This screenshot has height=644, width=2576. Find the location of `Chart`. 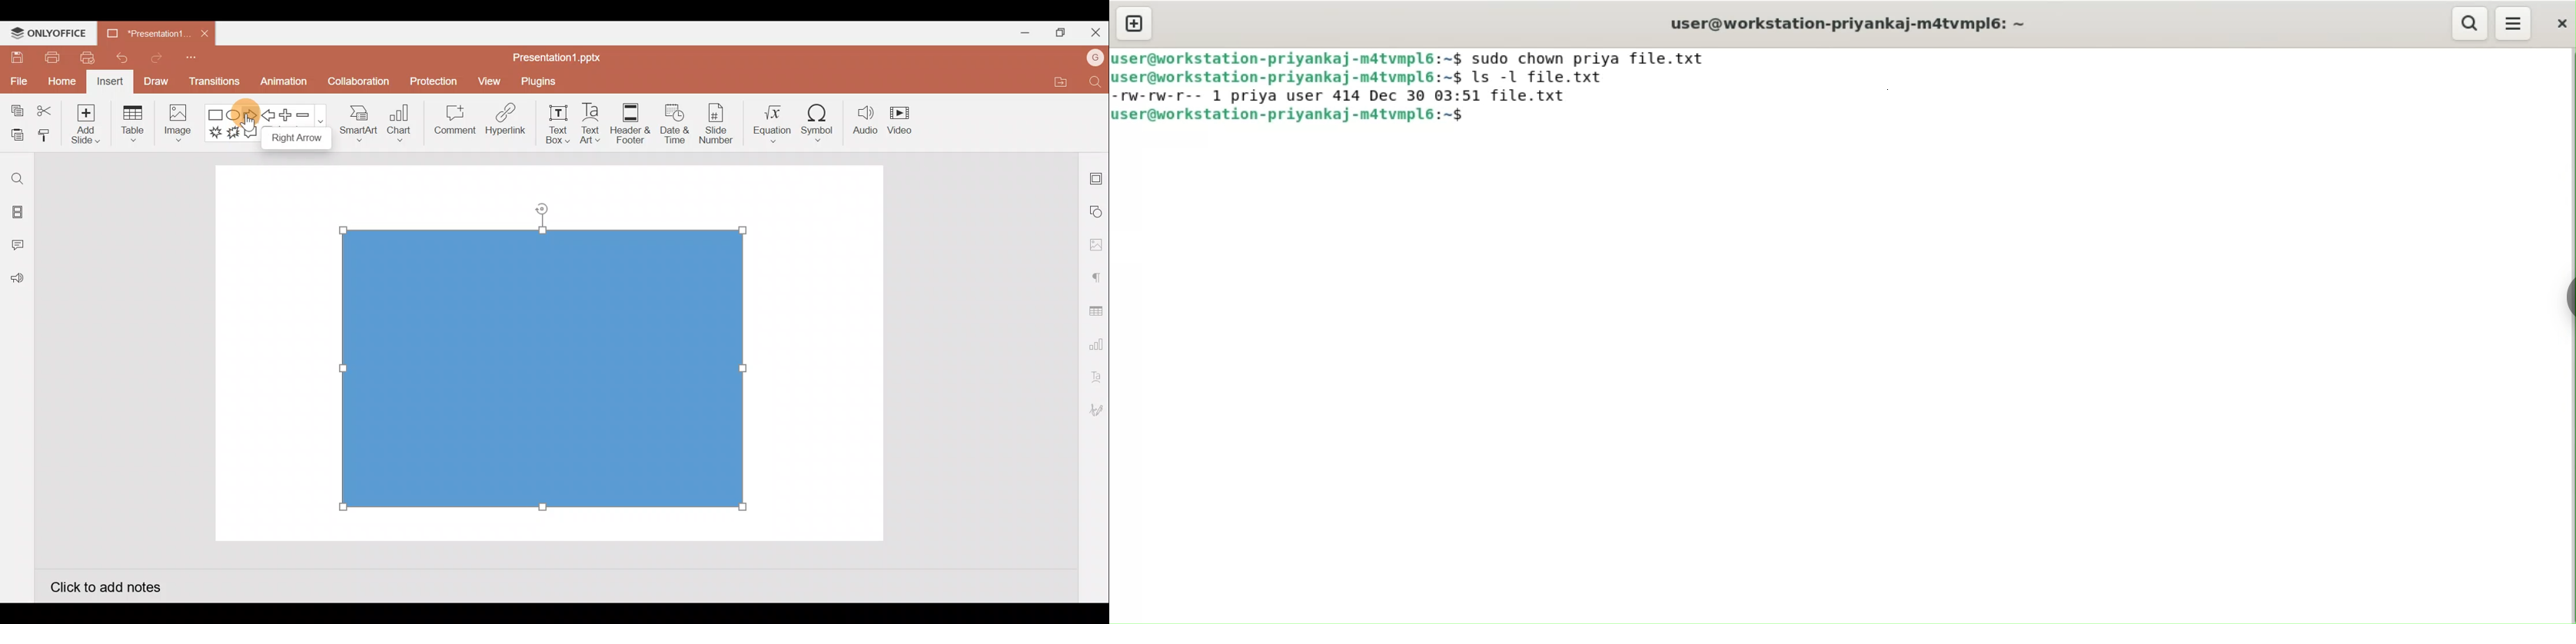

Chart is located at coordinates (400, 122).